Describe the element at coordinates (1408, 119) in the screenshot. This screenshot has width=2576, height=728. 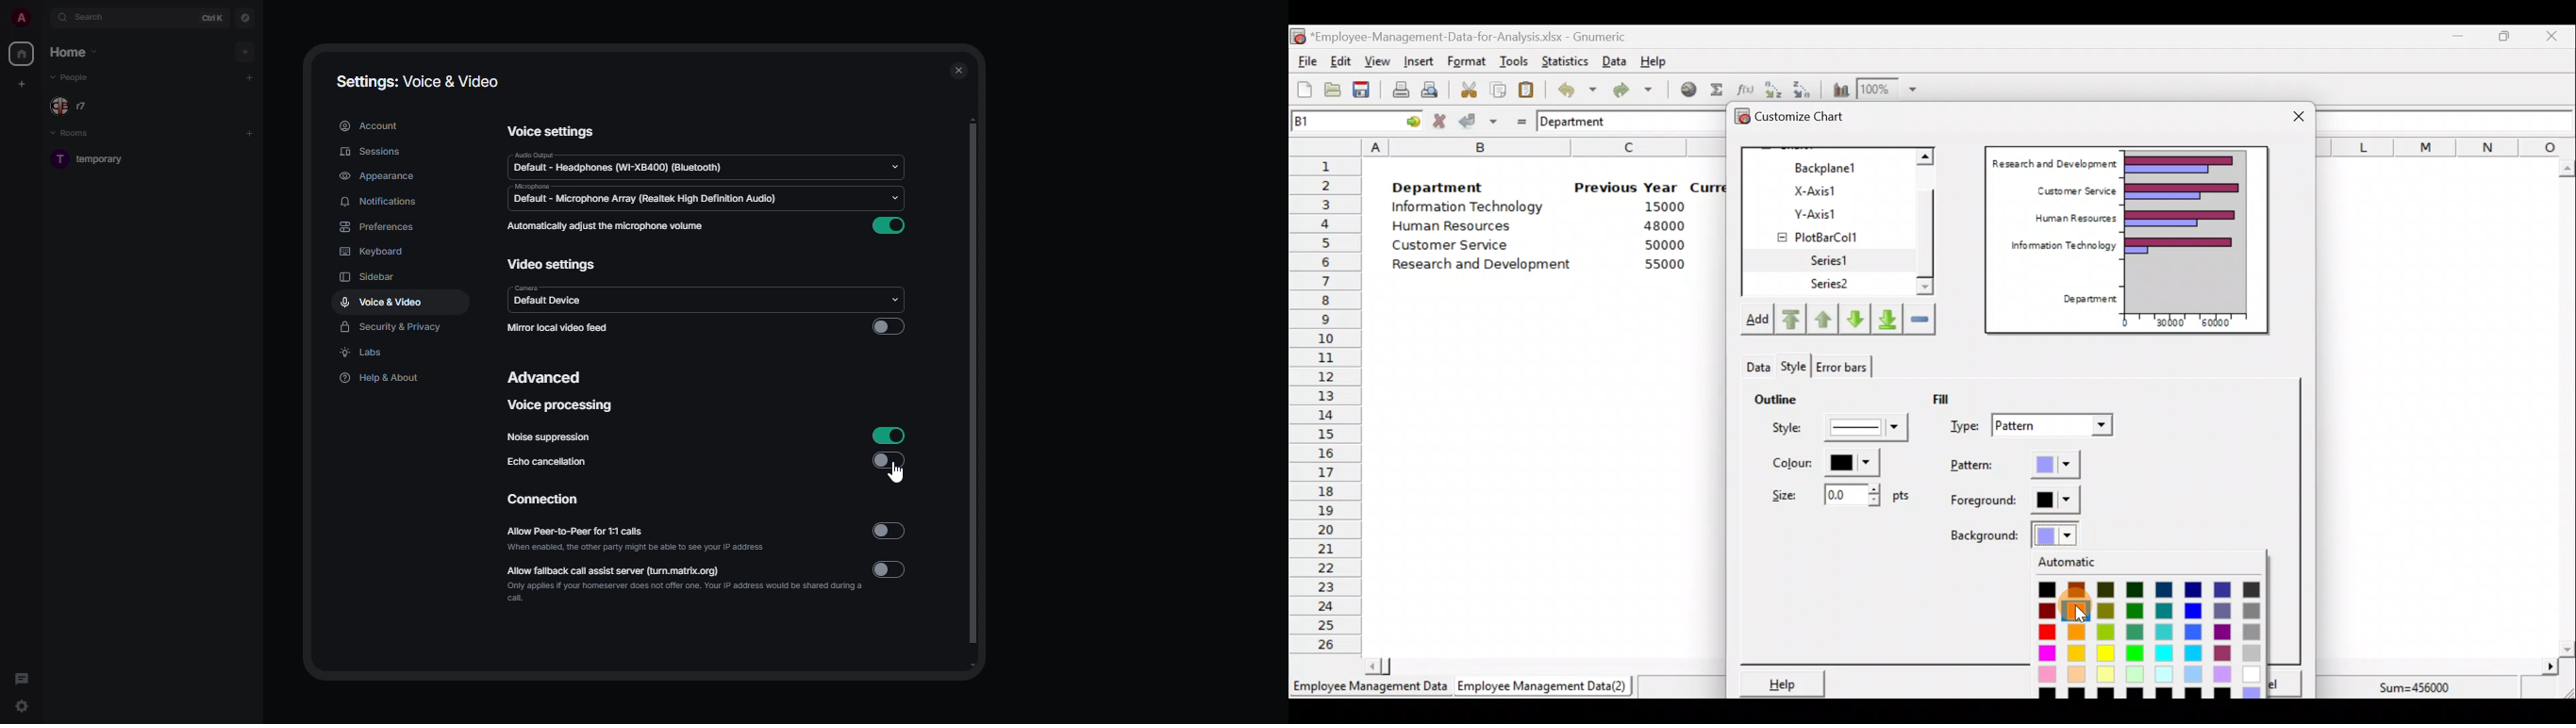
I see `go to` at that location.